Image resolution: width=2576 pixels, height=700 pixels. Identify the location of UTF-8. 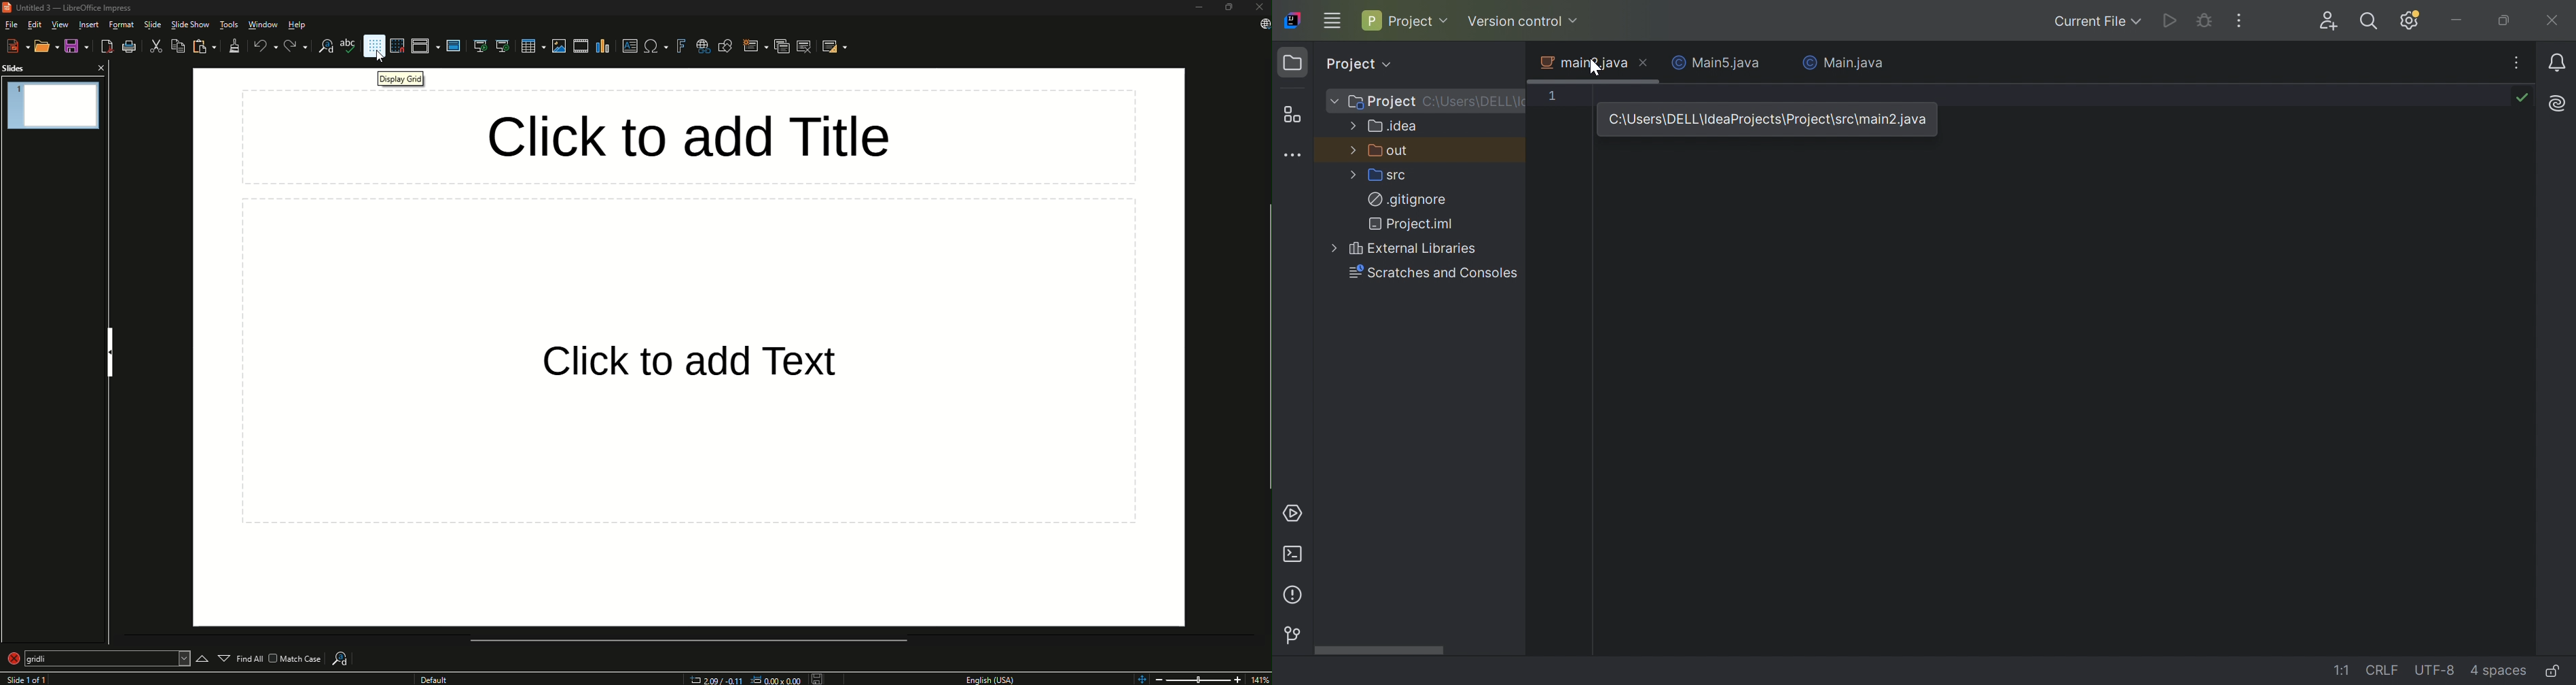
(2434, 671).